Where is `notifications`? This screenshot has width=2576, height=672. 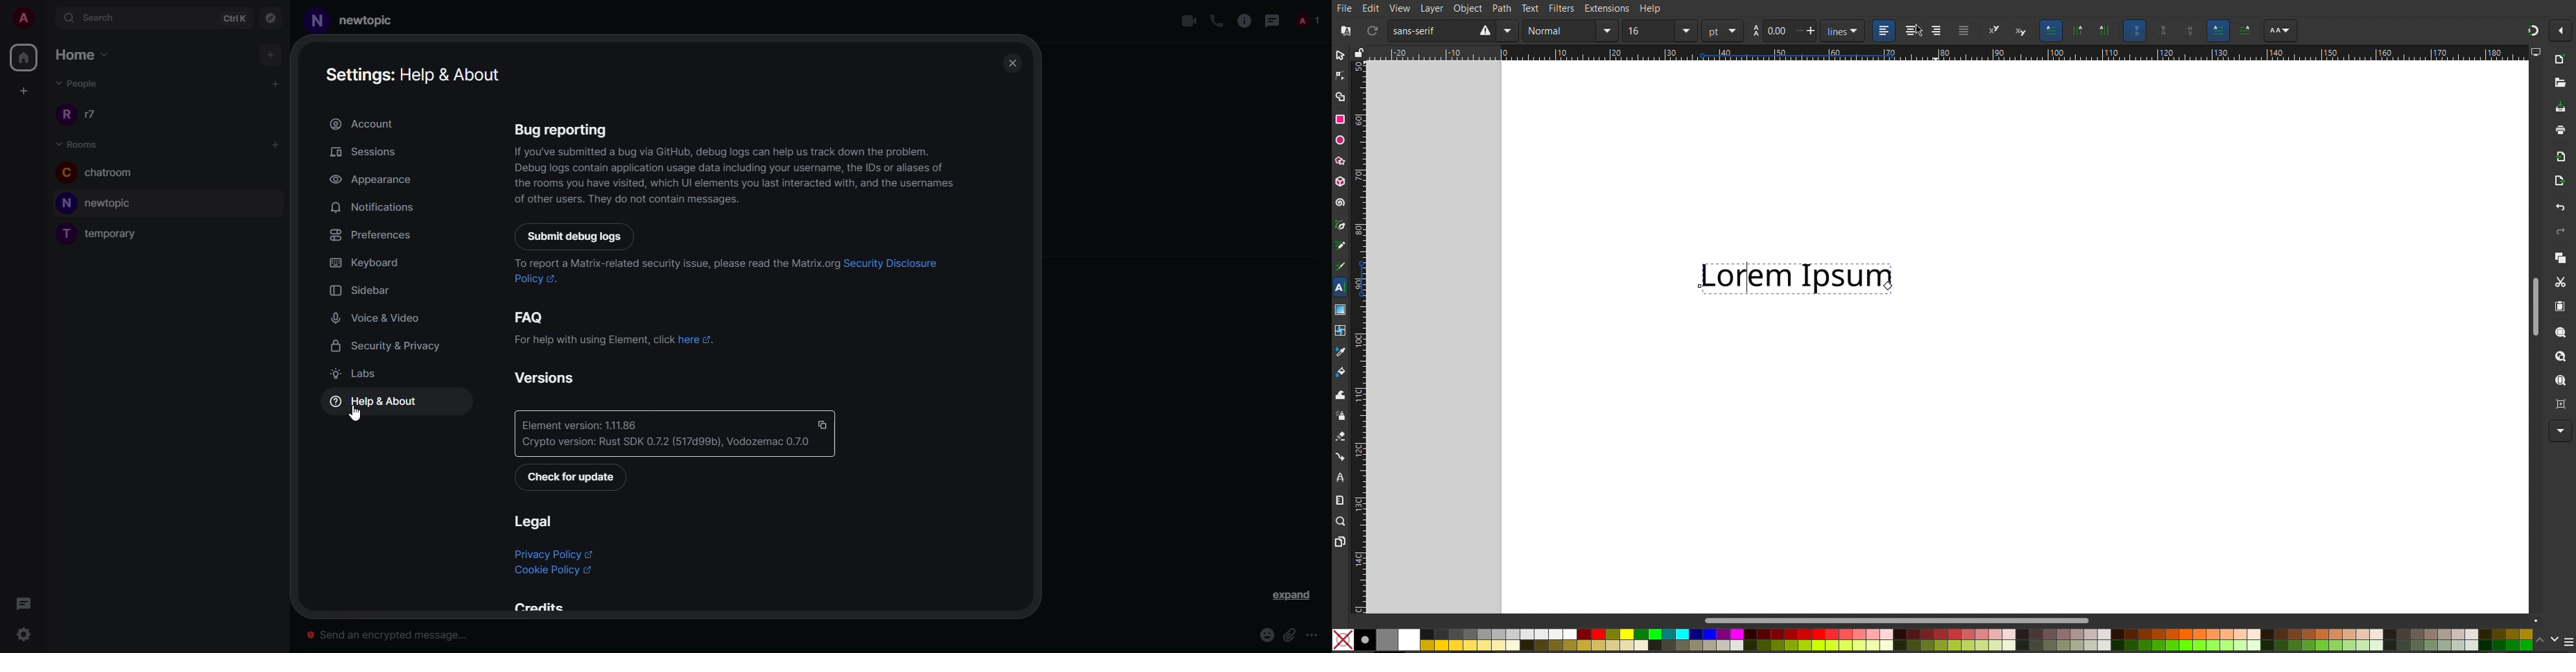
notifications is located at coordinates (377, 207).